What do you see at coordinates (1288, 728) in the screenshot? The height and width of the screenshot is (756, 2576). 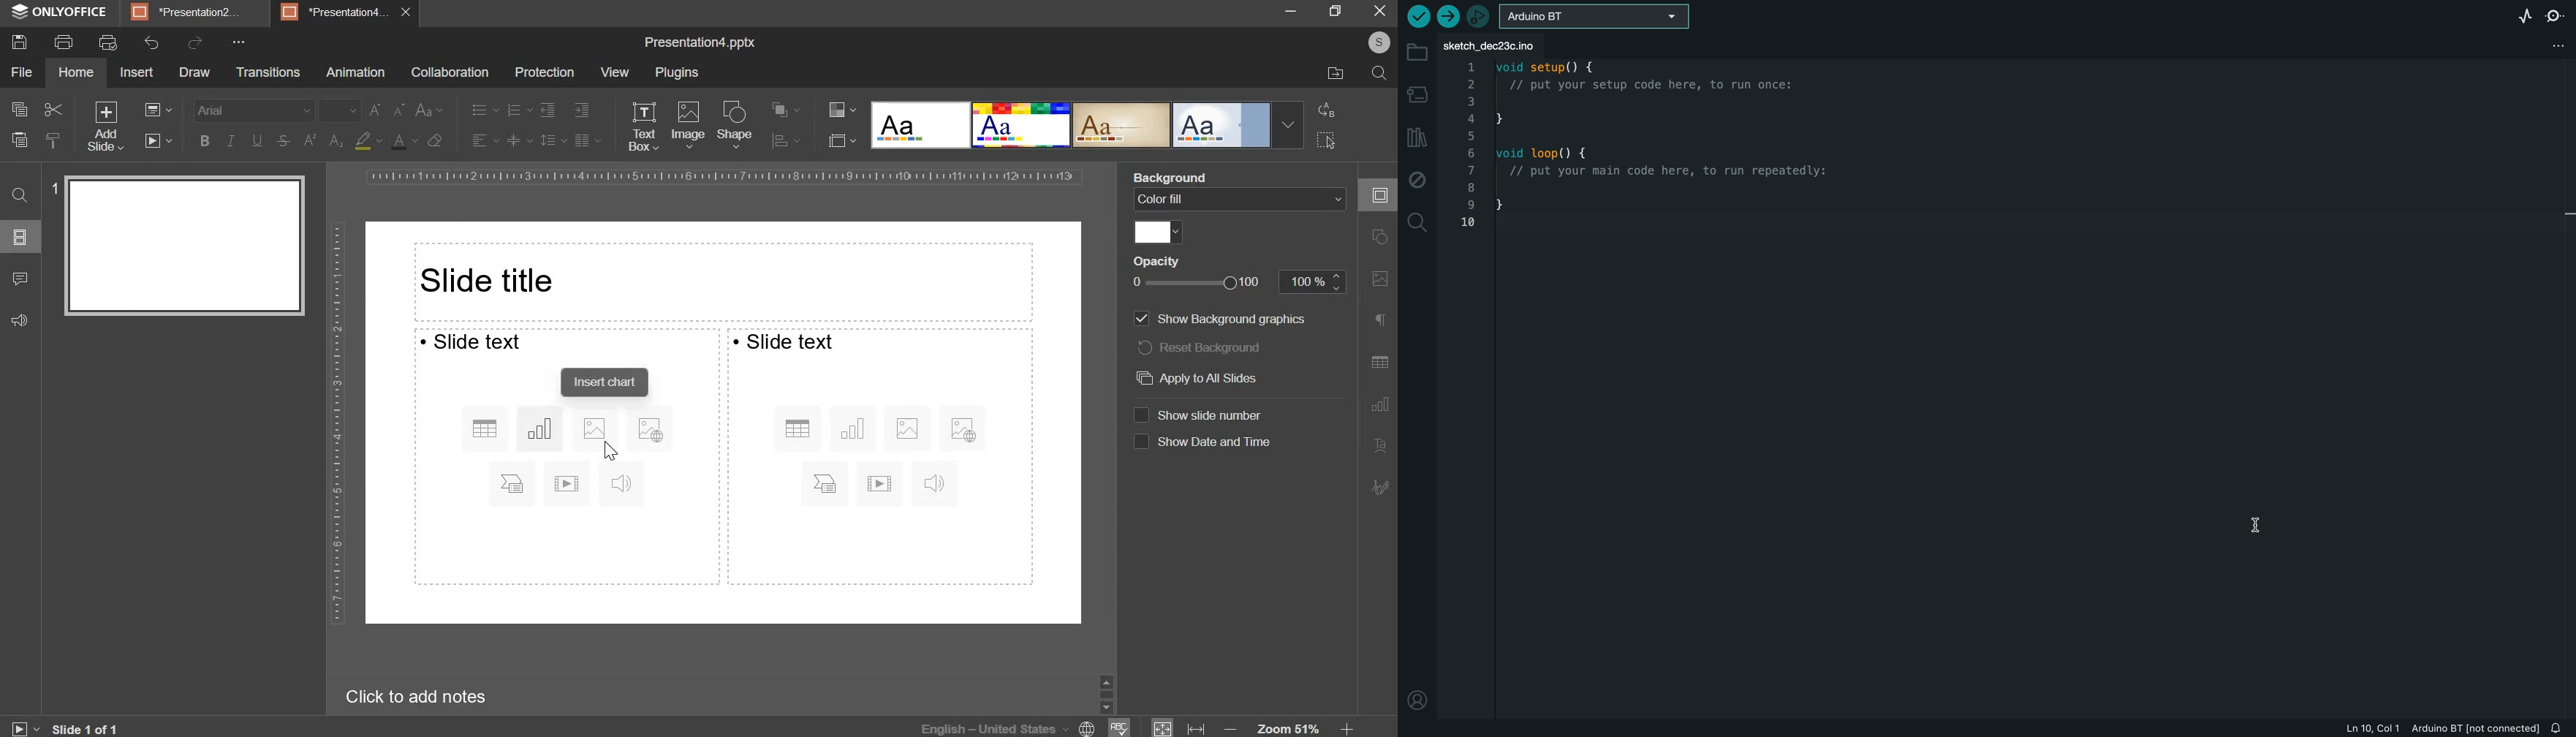 I see `zoom 51%` at bounding box center [1288, 728].